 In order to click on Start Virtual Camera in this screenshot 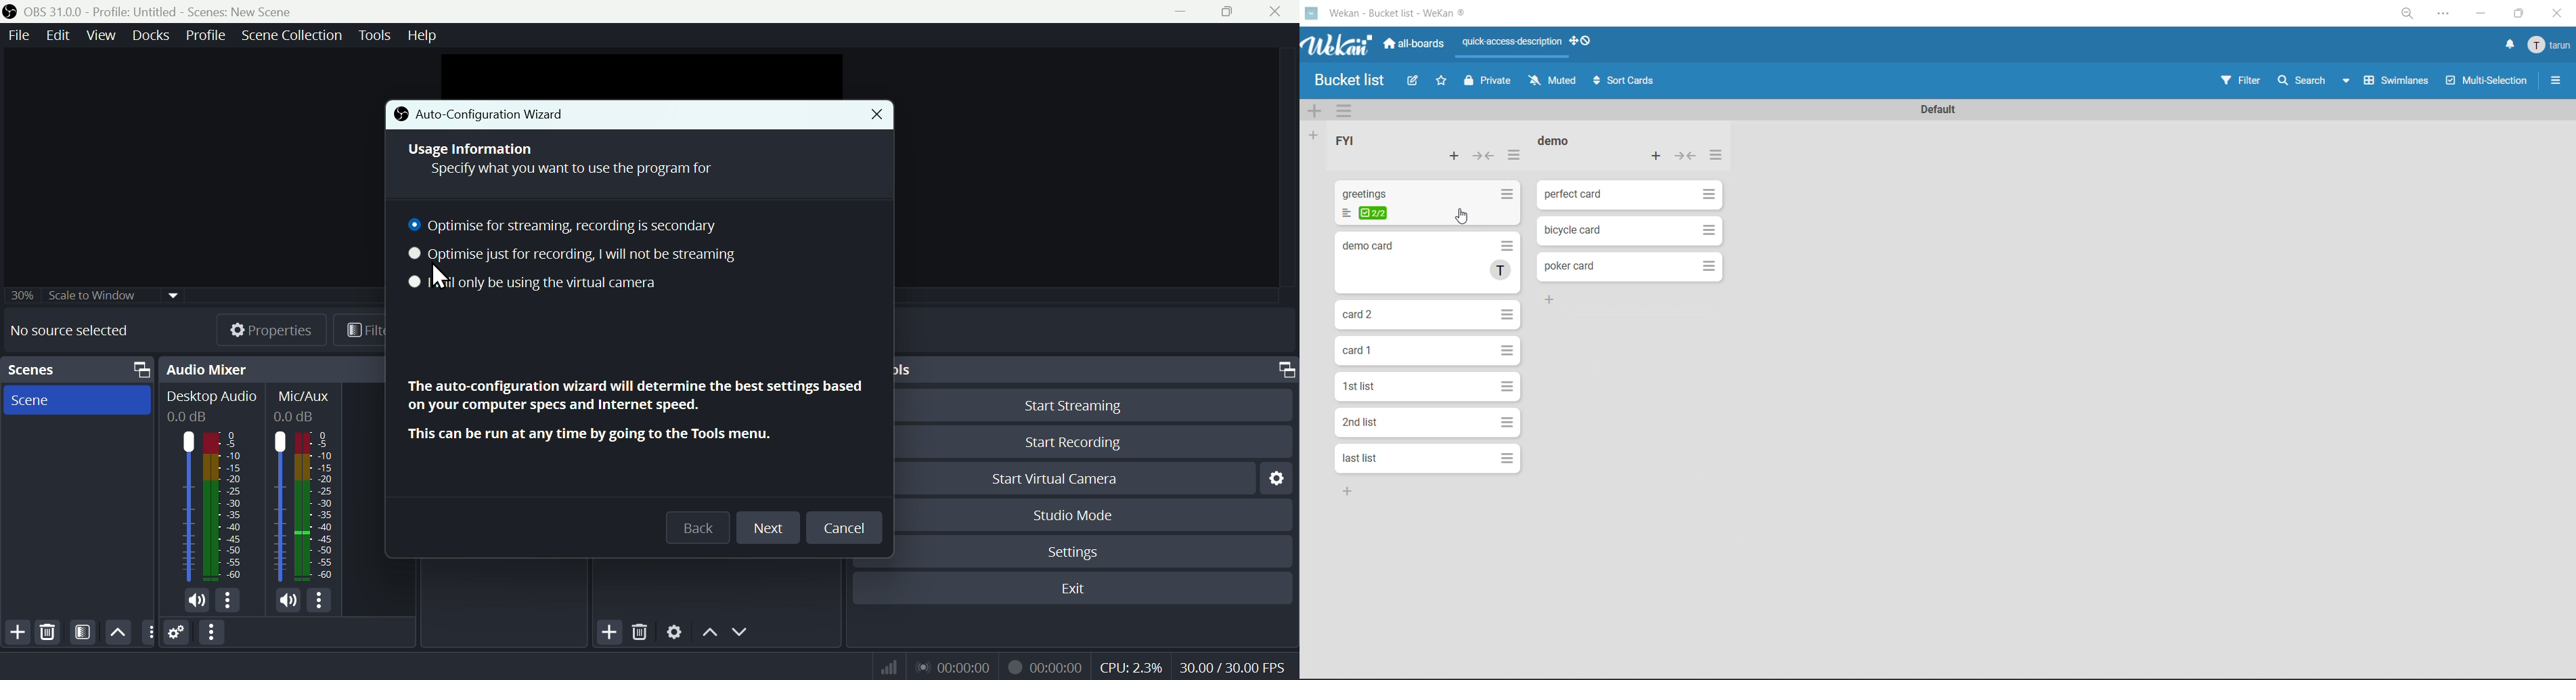, I will do `click(1074, 477)`.